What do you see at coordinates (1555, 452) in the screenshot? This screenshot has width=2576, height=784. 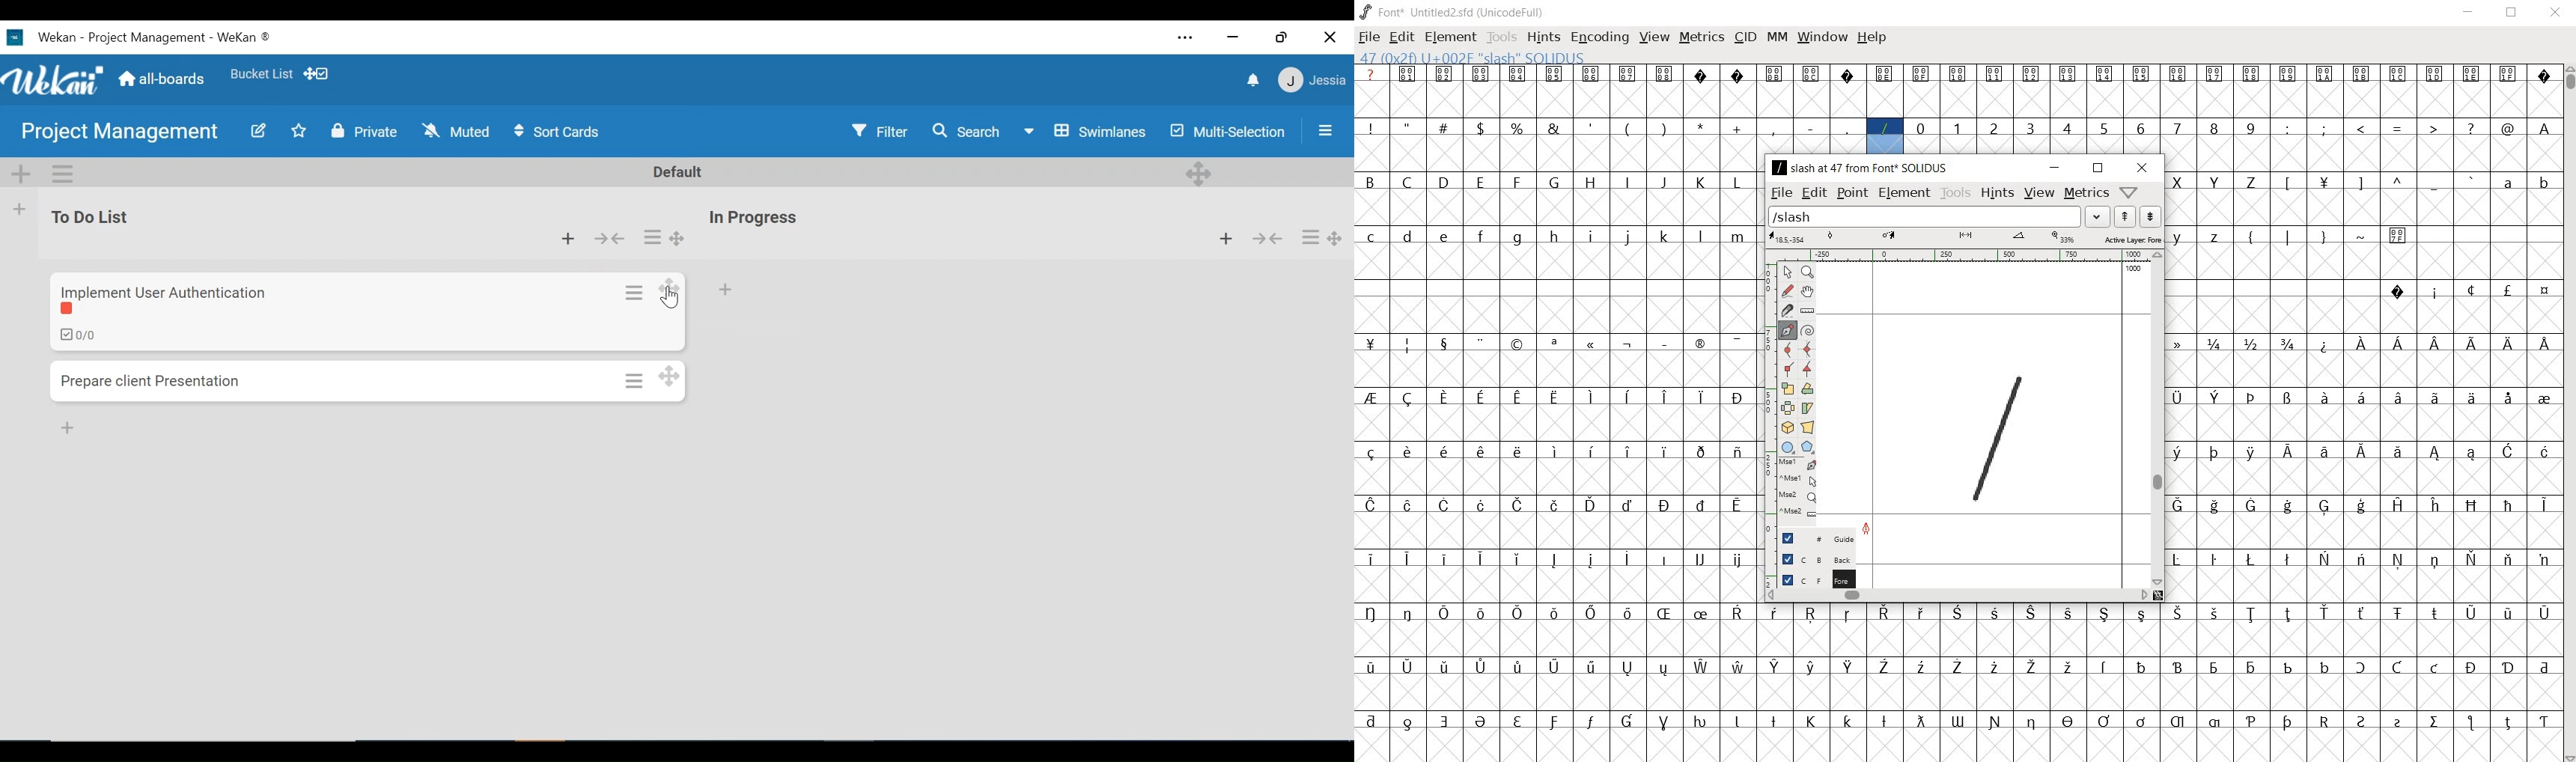 I see `special letters` at bounding box center [1555, 452].